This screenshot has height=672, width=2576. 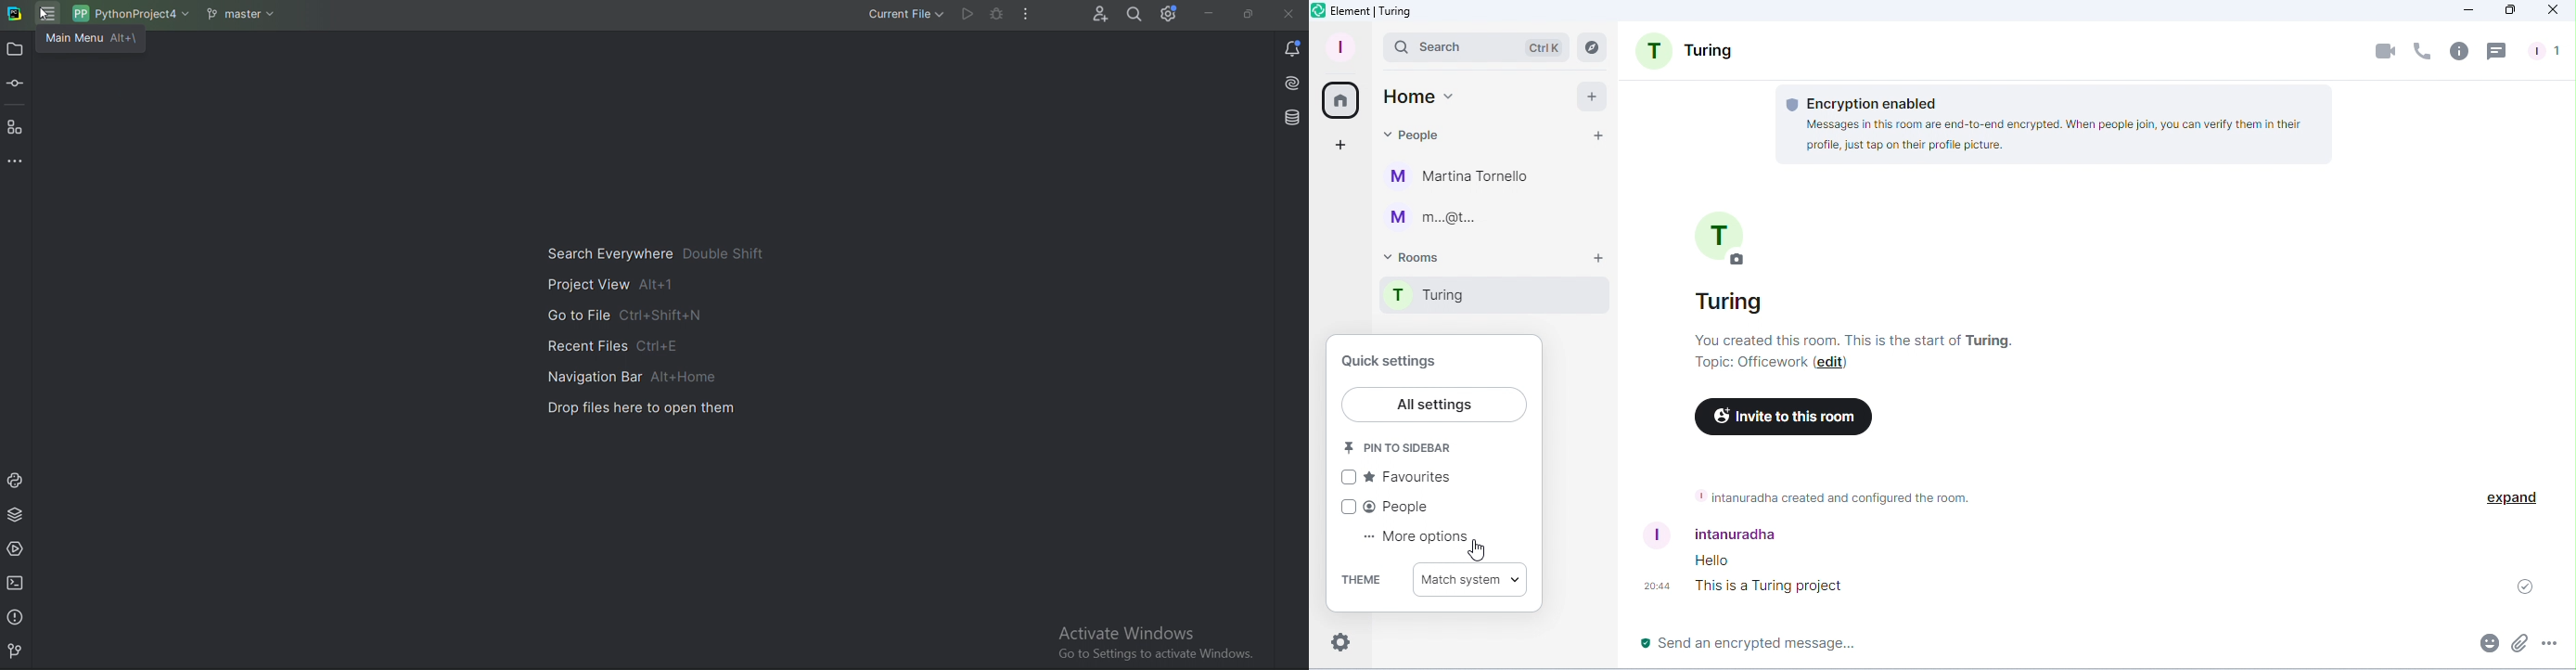 What do you see at coordinates (1398, 509) in the screenshot?
I see `People` at bounding box center [1398, 509].